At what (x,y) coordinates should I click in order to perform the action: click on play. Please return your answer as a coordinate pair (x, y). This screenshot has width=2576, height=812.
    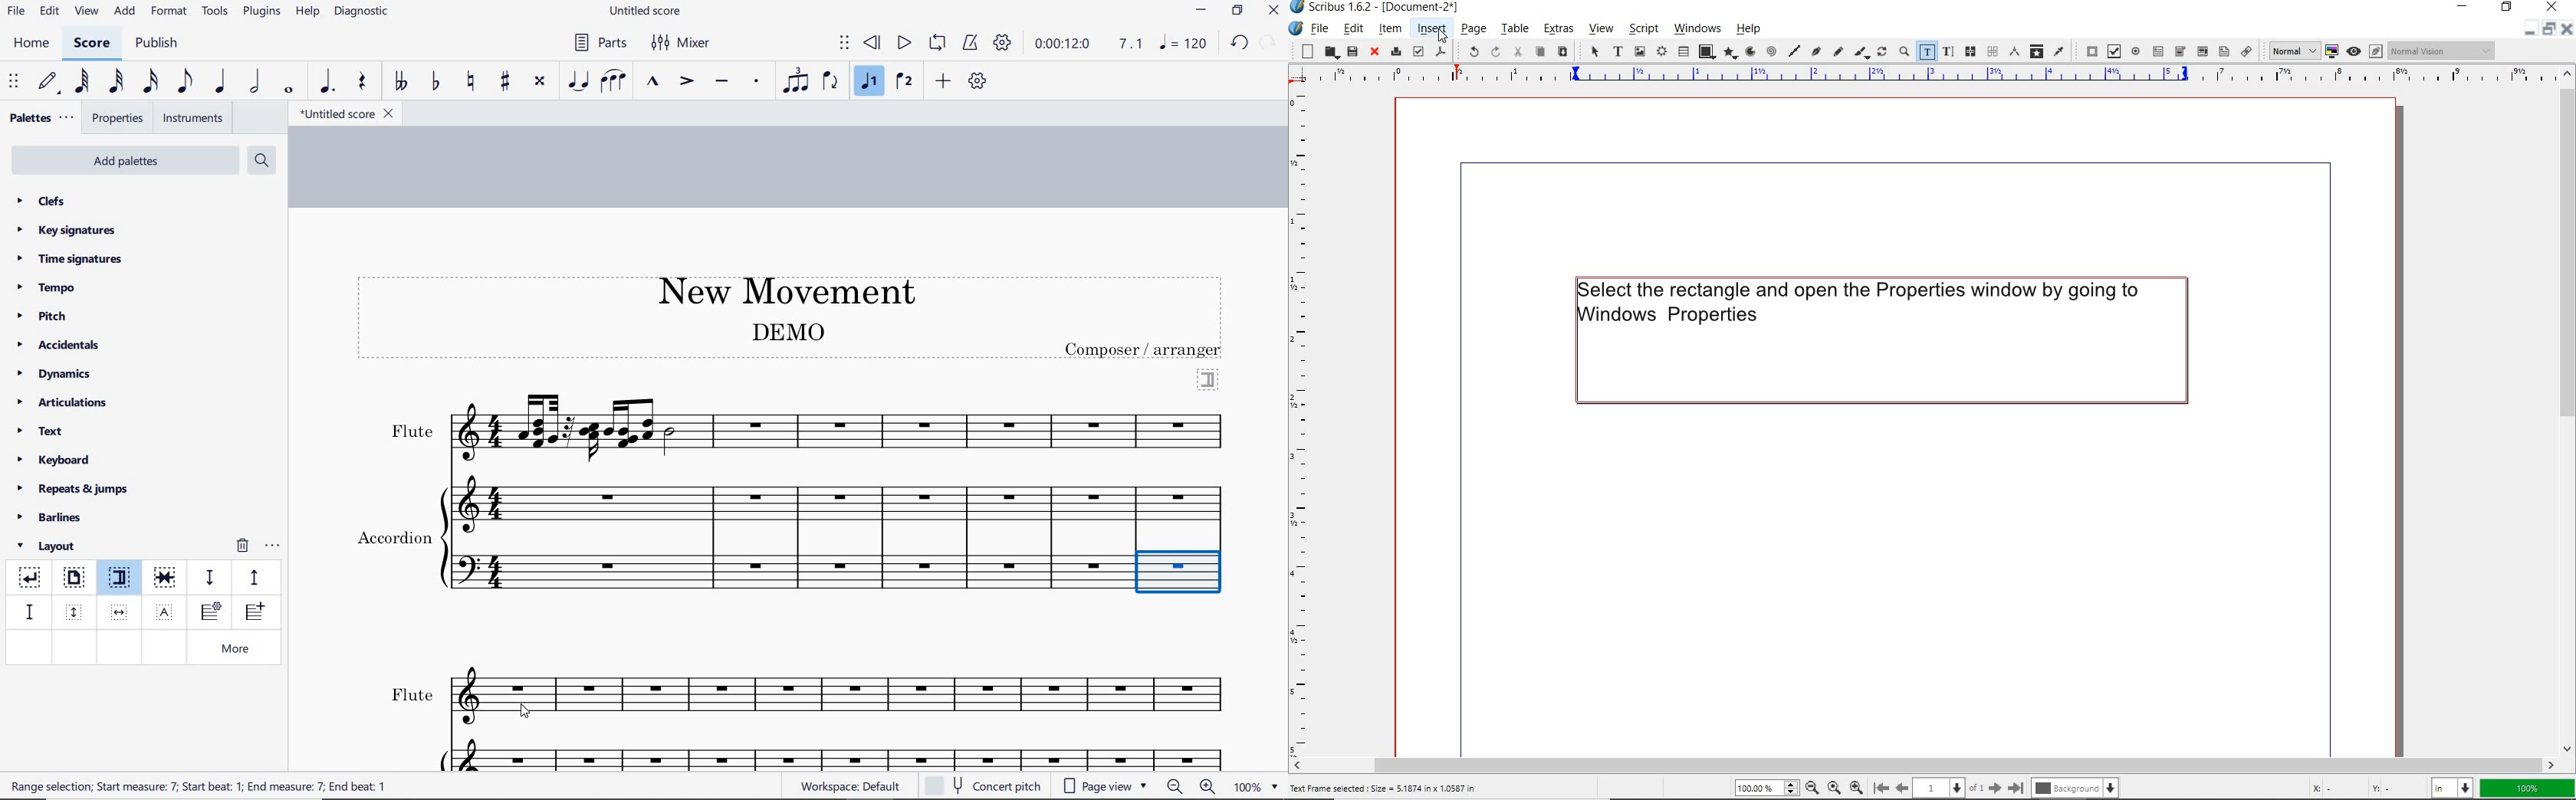
    Looking at the image, I should click on (902, 44).